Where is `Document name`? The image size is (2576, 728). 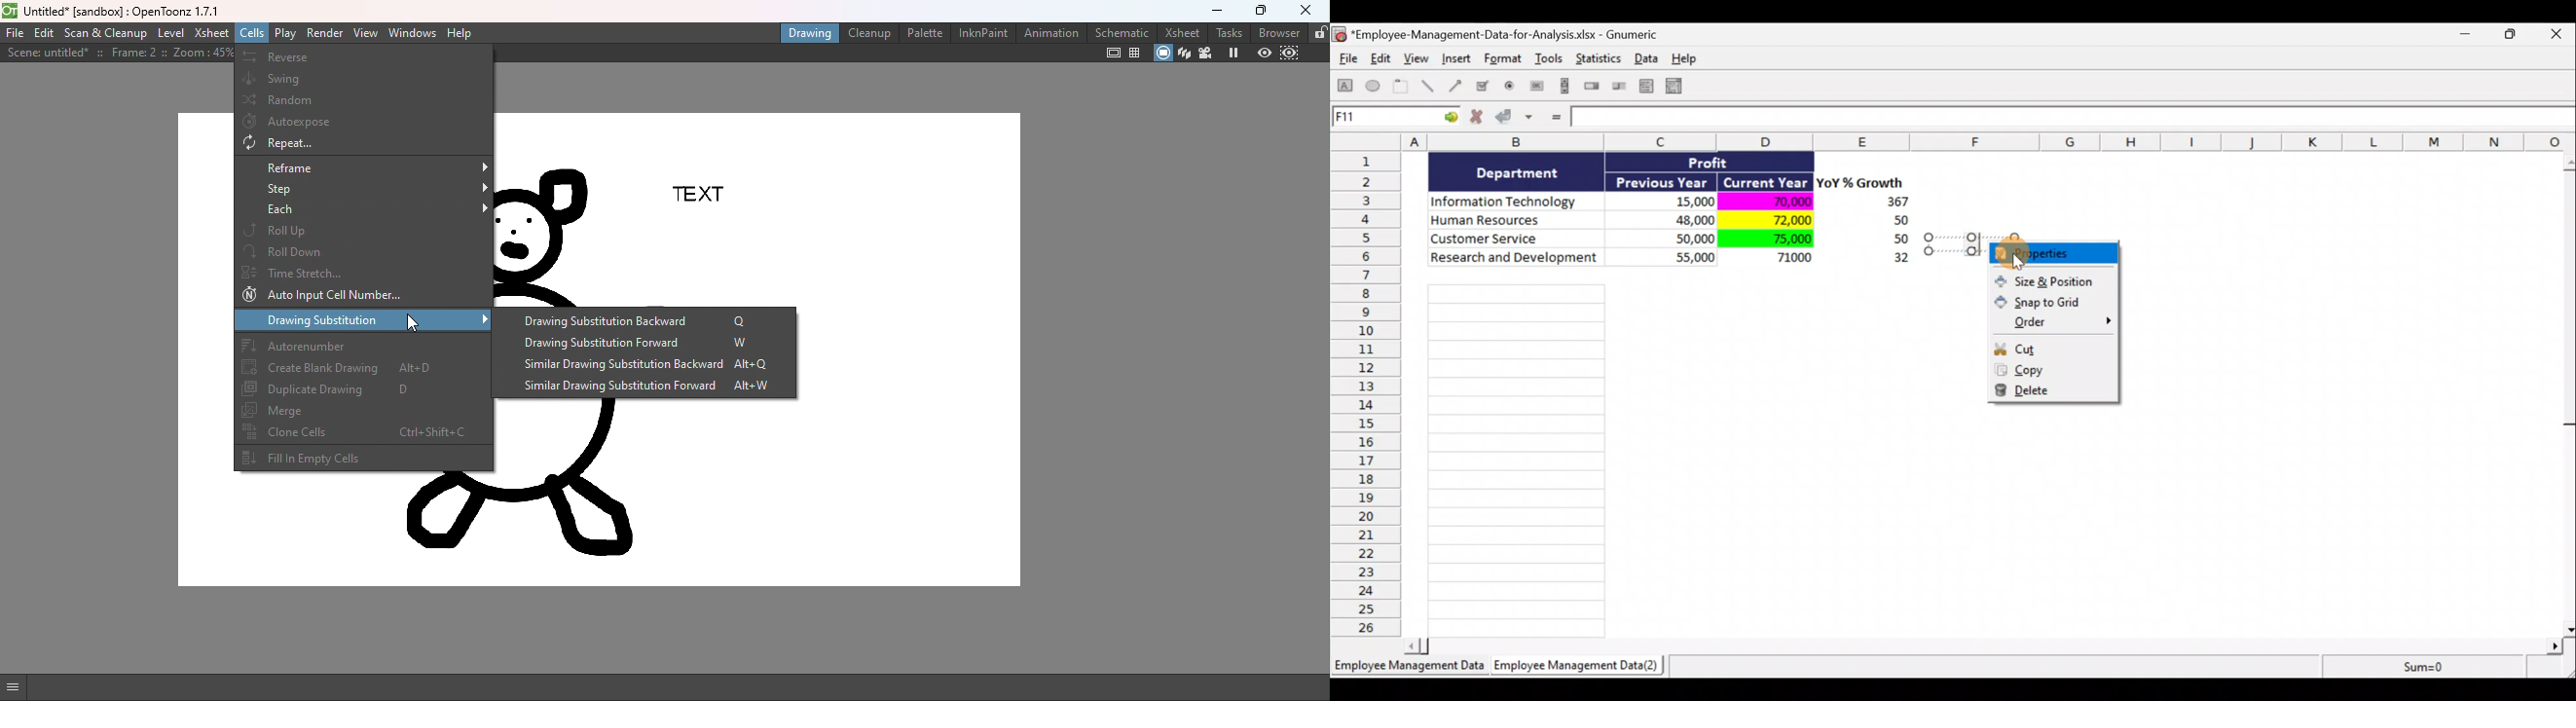 Document name is located at coordinates (1502, 36).